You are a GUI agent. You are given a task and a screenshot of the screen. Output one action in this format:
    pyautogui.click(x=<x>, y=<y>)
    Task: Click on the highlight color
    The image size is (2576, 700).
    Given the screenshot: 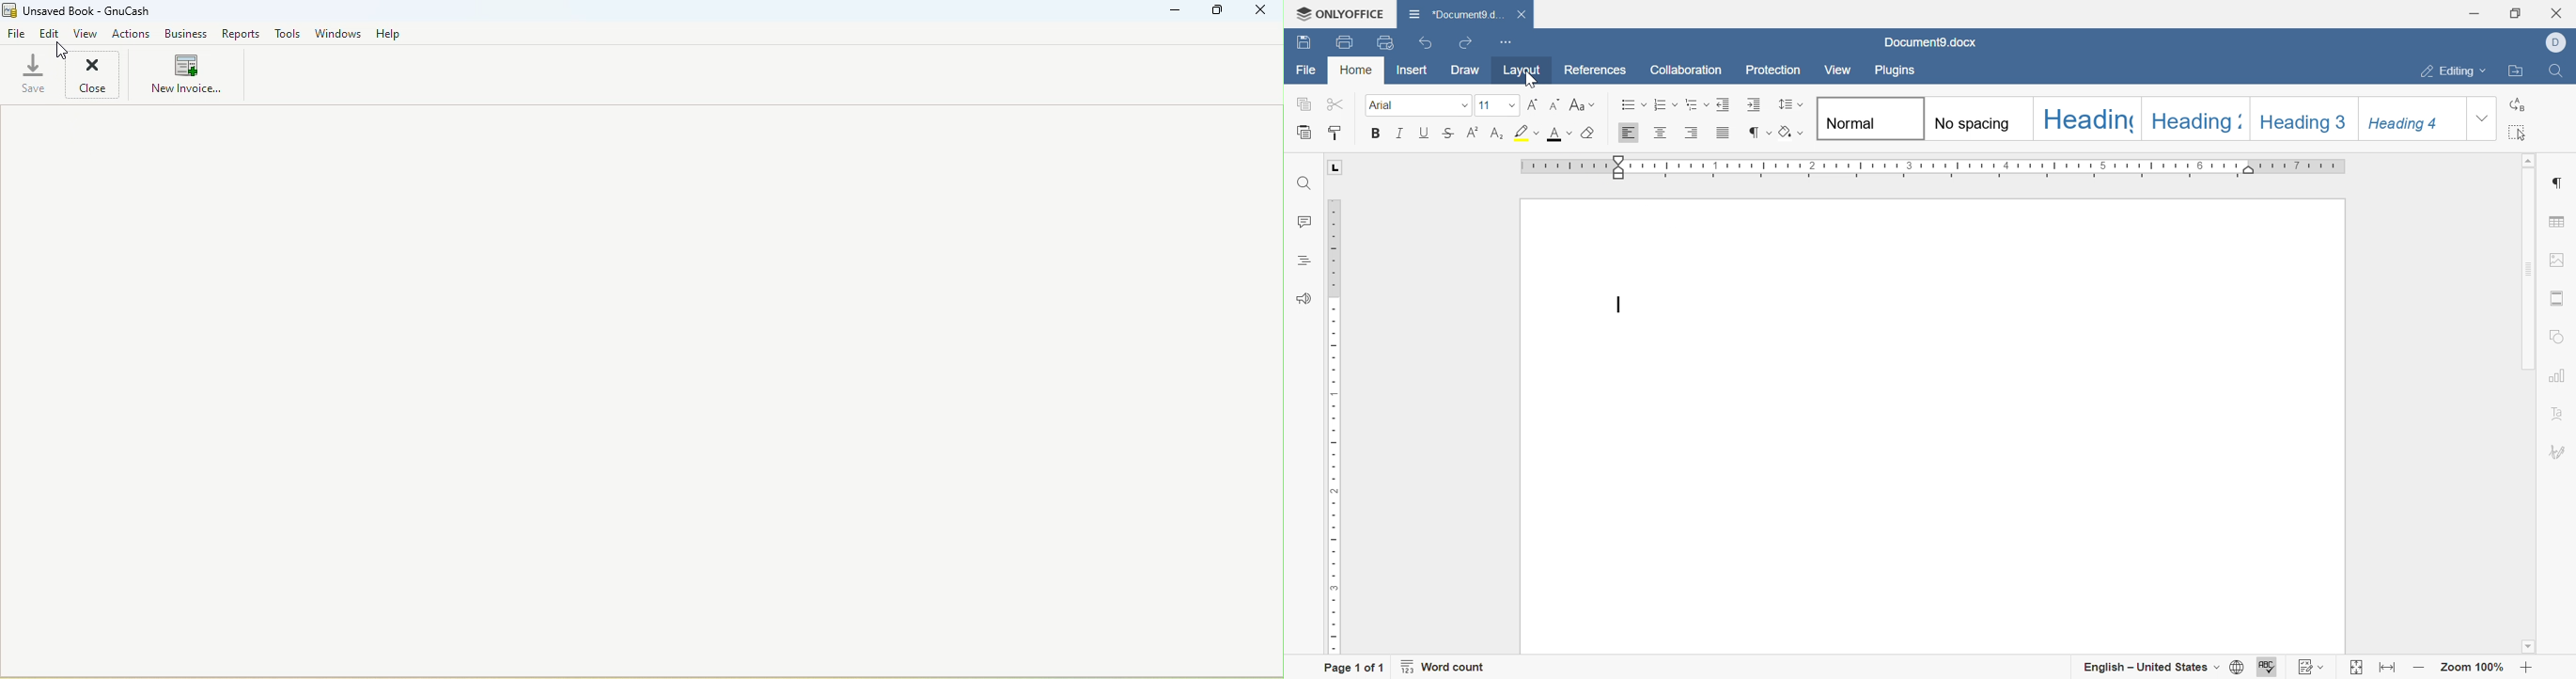 What is the action you would take?
    pyautogui.click(x=1525, y=132)
    